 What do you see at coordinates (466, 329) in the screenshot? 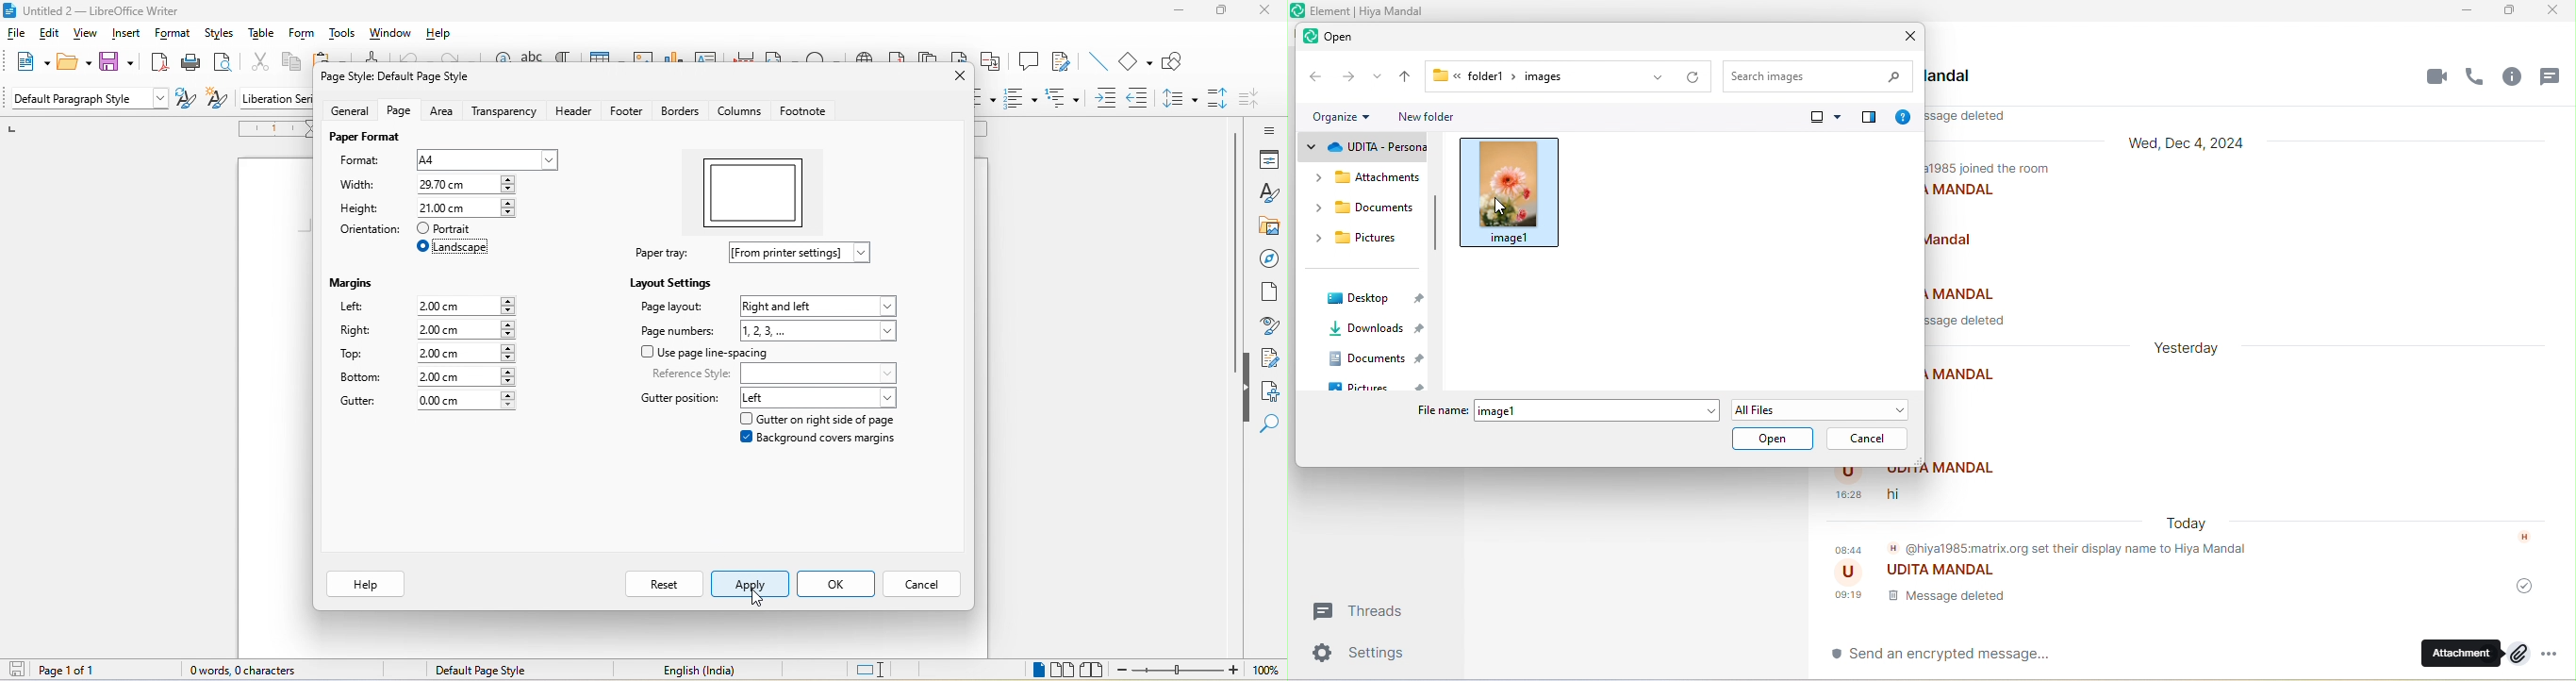
I see `2.00 cm` at bounding box center [466, 329].